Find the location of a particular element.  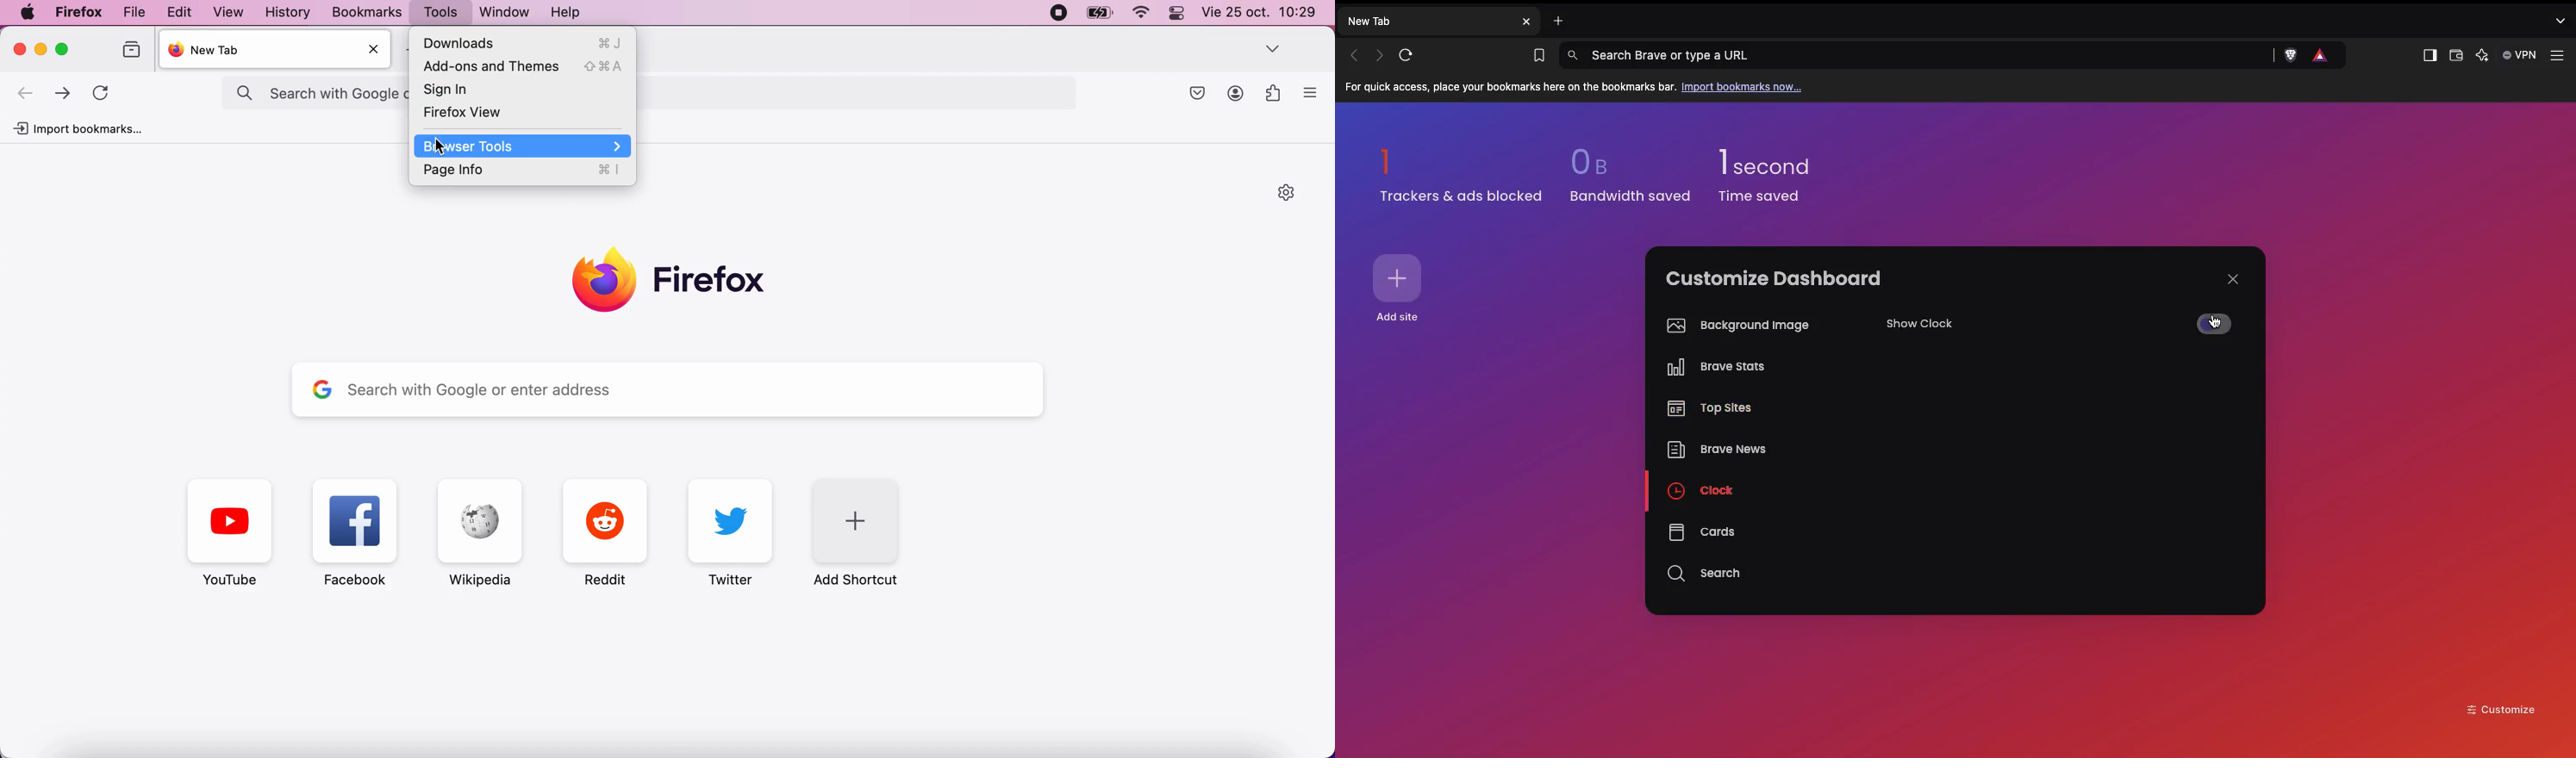

Tools is located at coordinates (440, 12).